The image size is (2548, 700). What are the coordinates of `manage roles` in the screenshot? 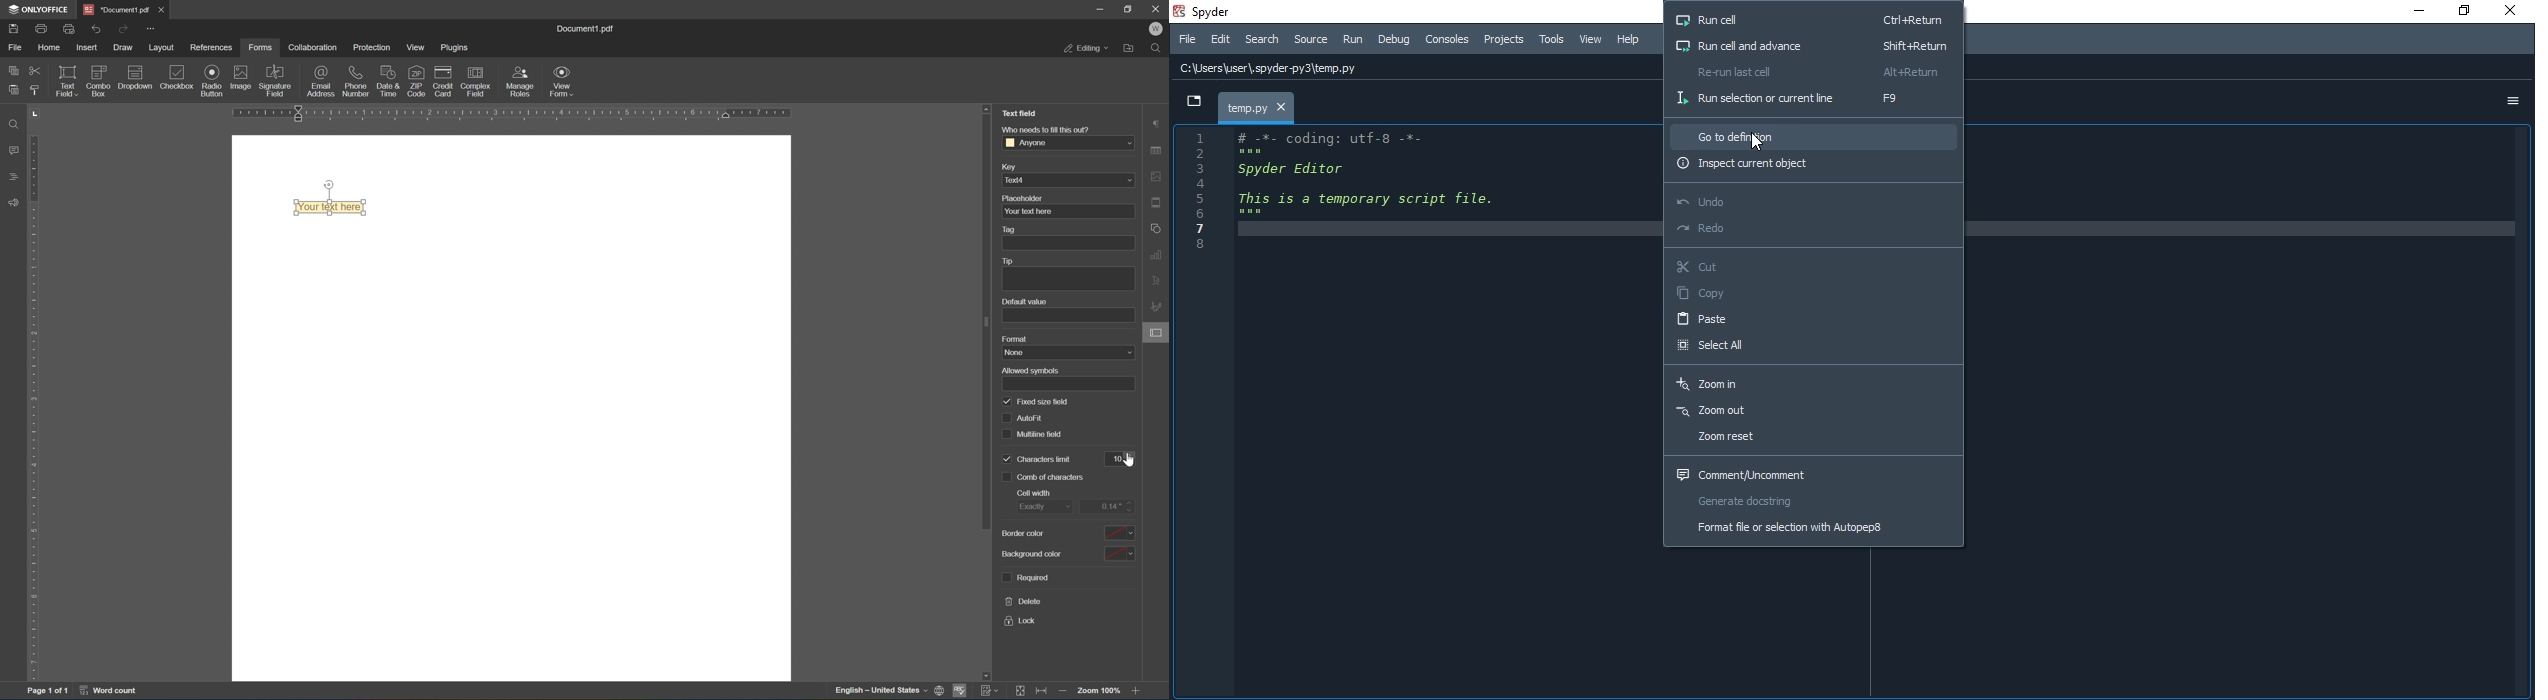 It's located at (524, 82).